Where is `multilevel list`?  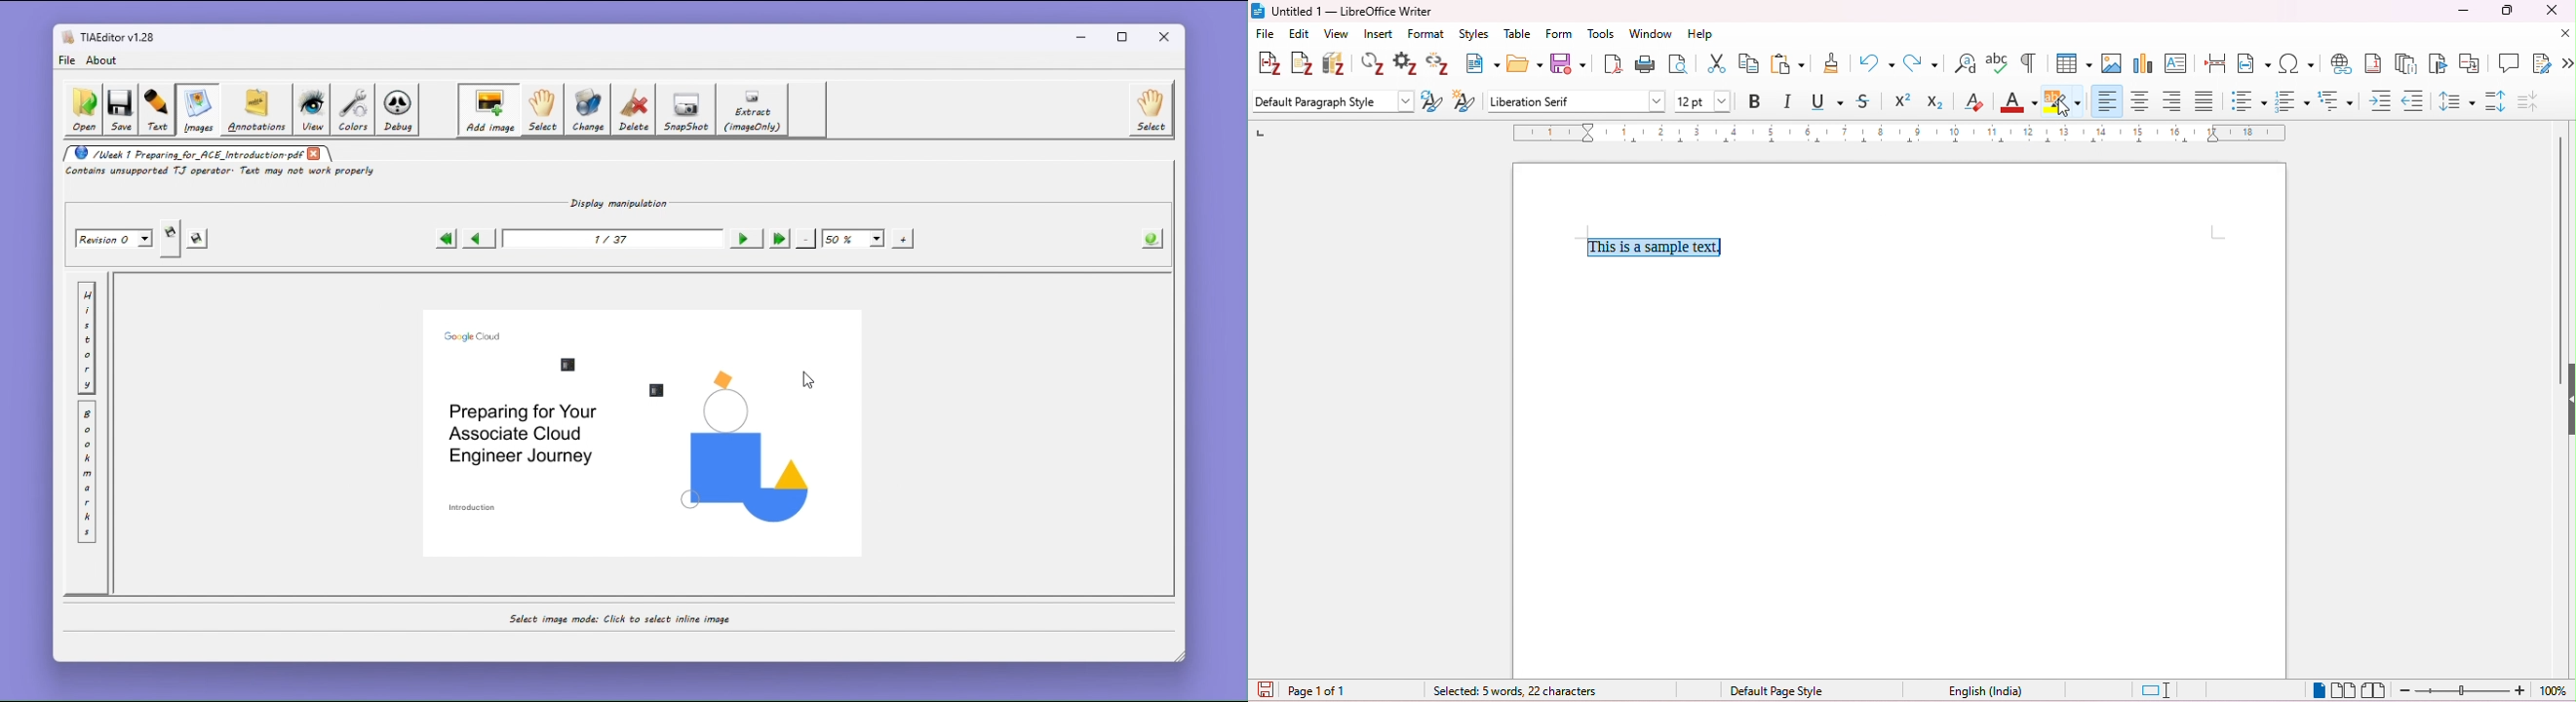
multilevel list is located at coordinates (2337, 100).